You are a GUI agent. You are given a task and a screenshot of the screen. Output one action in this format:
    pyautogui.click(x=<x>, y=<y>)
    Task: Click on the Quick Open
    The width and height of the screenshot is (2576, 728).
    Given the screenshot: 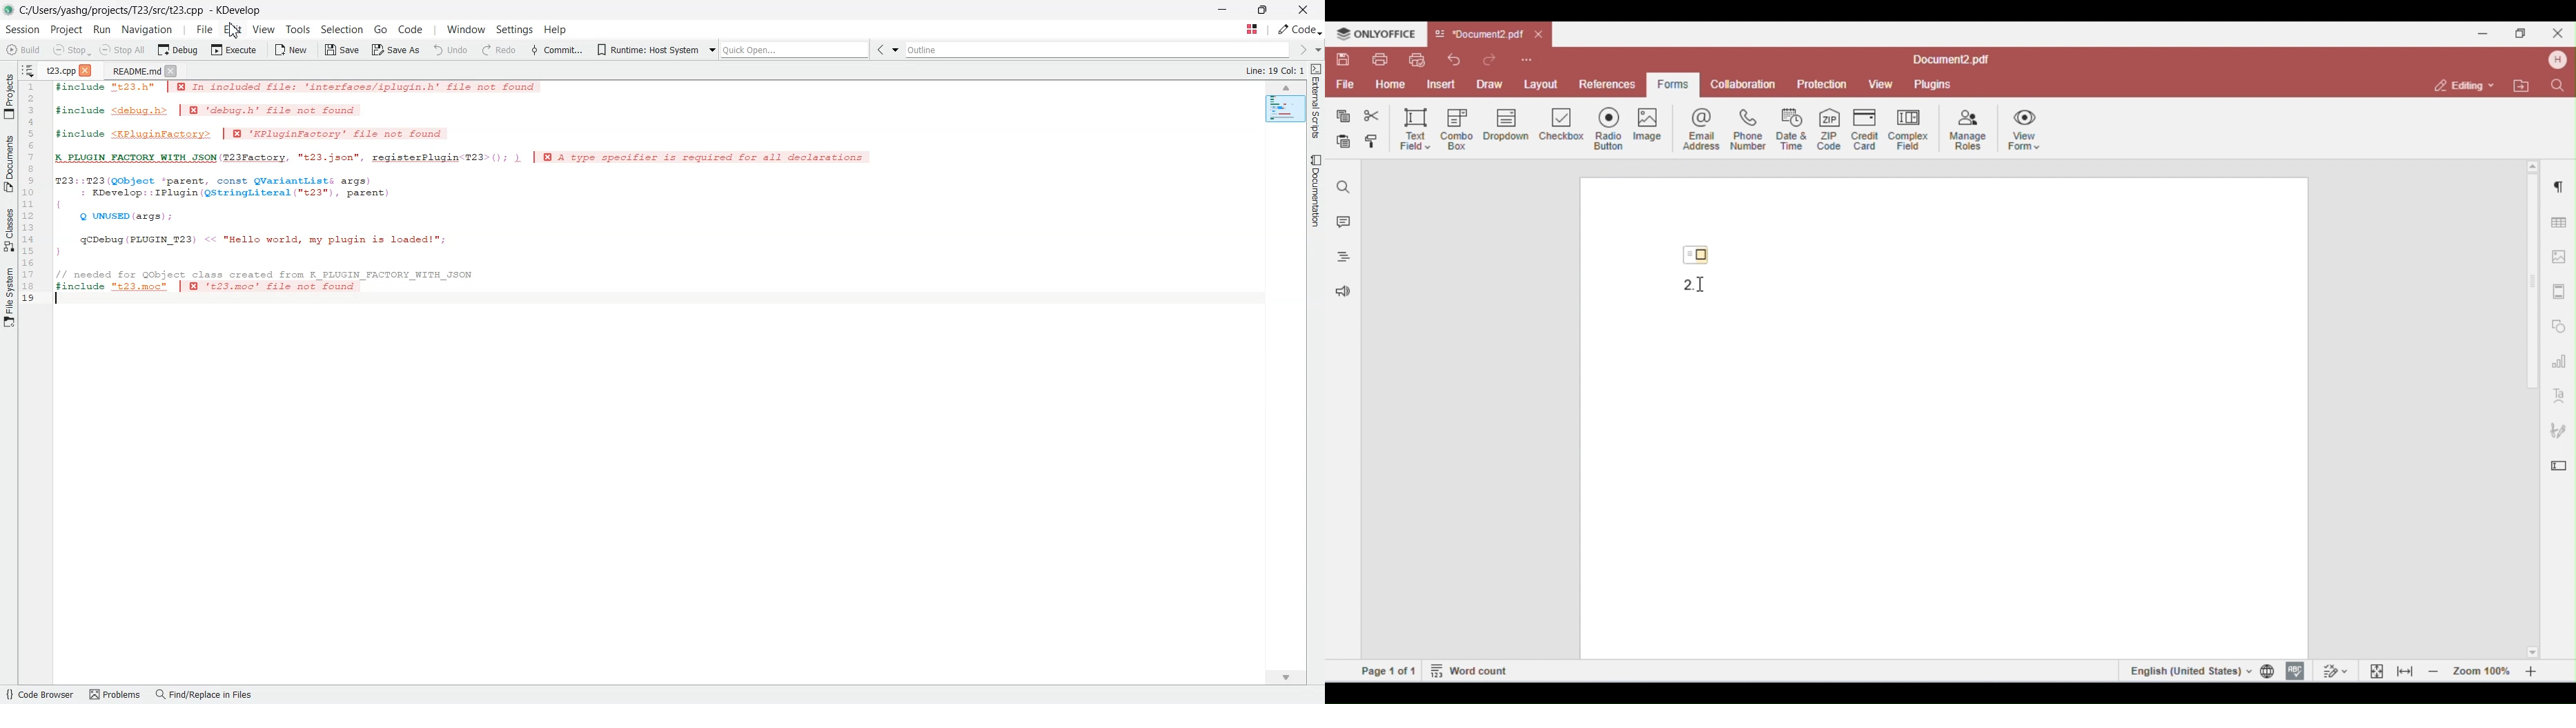 What is the action you would take?
    pyautogui.click(x=1251, y=30)
    